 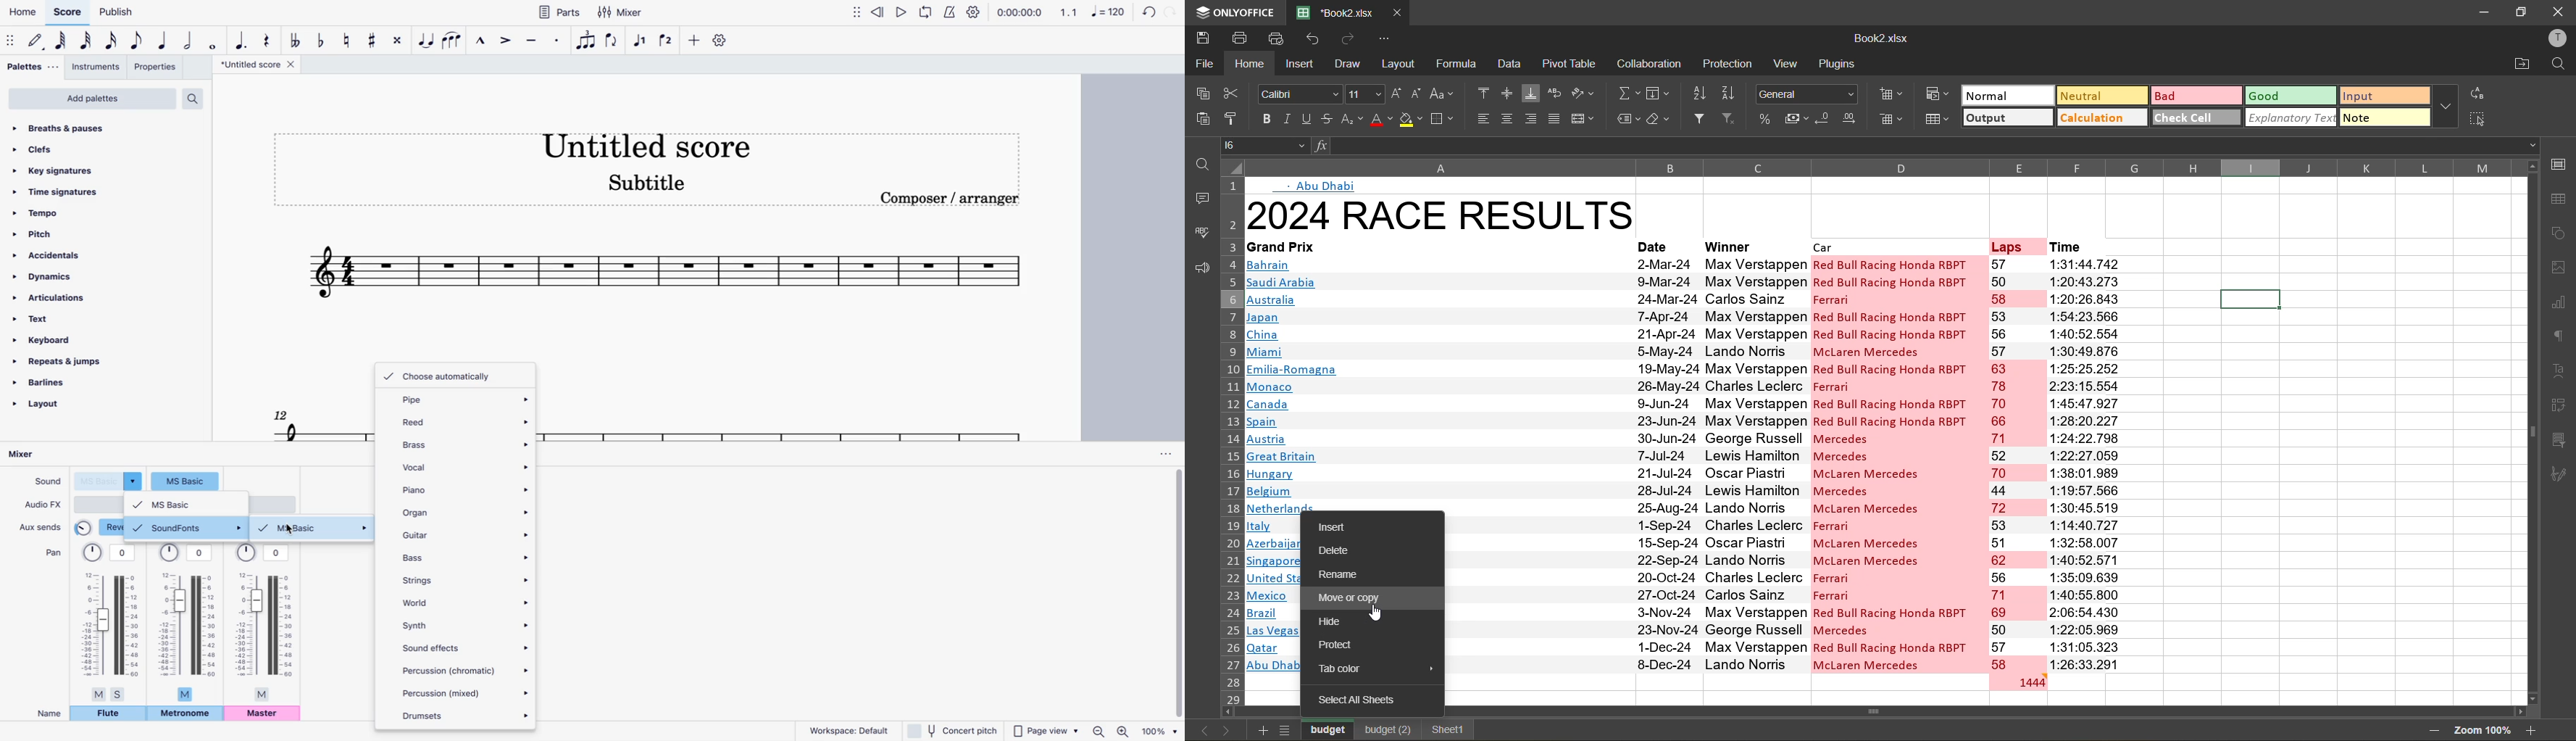 What do you see at coordinates (465, 624) in the screenshot?
I see `synth` at bounding box center [465, 624].